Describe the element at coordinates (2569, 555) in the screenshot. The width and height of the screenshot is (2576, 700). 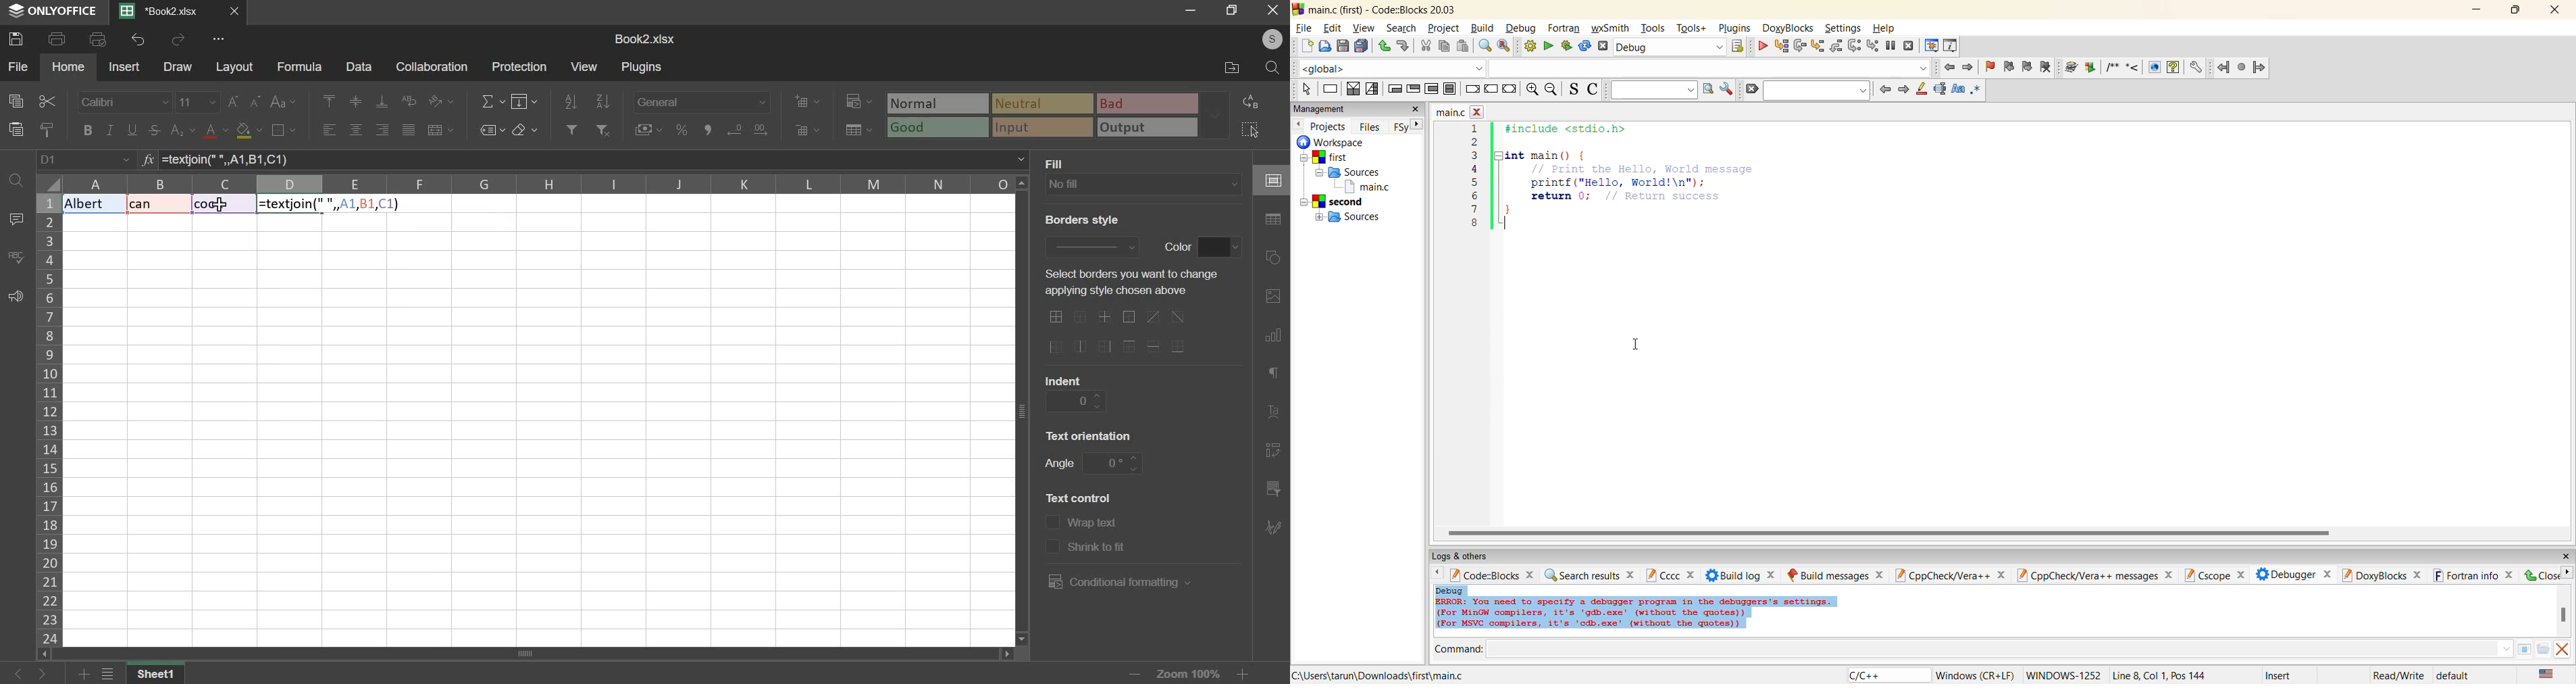
I see `close` at that location.